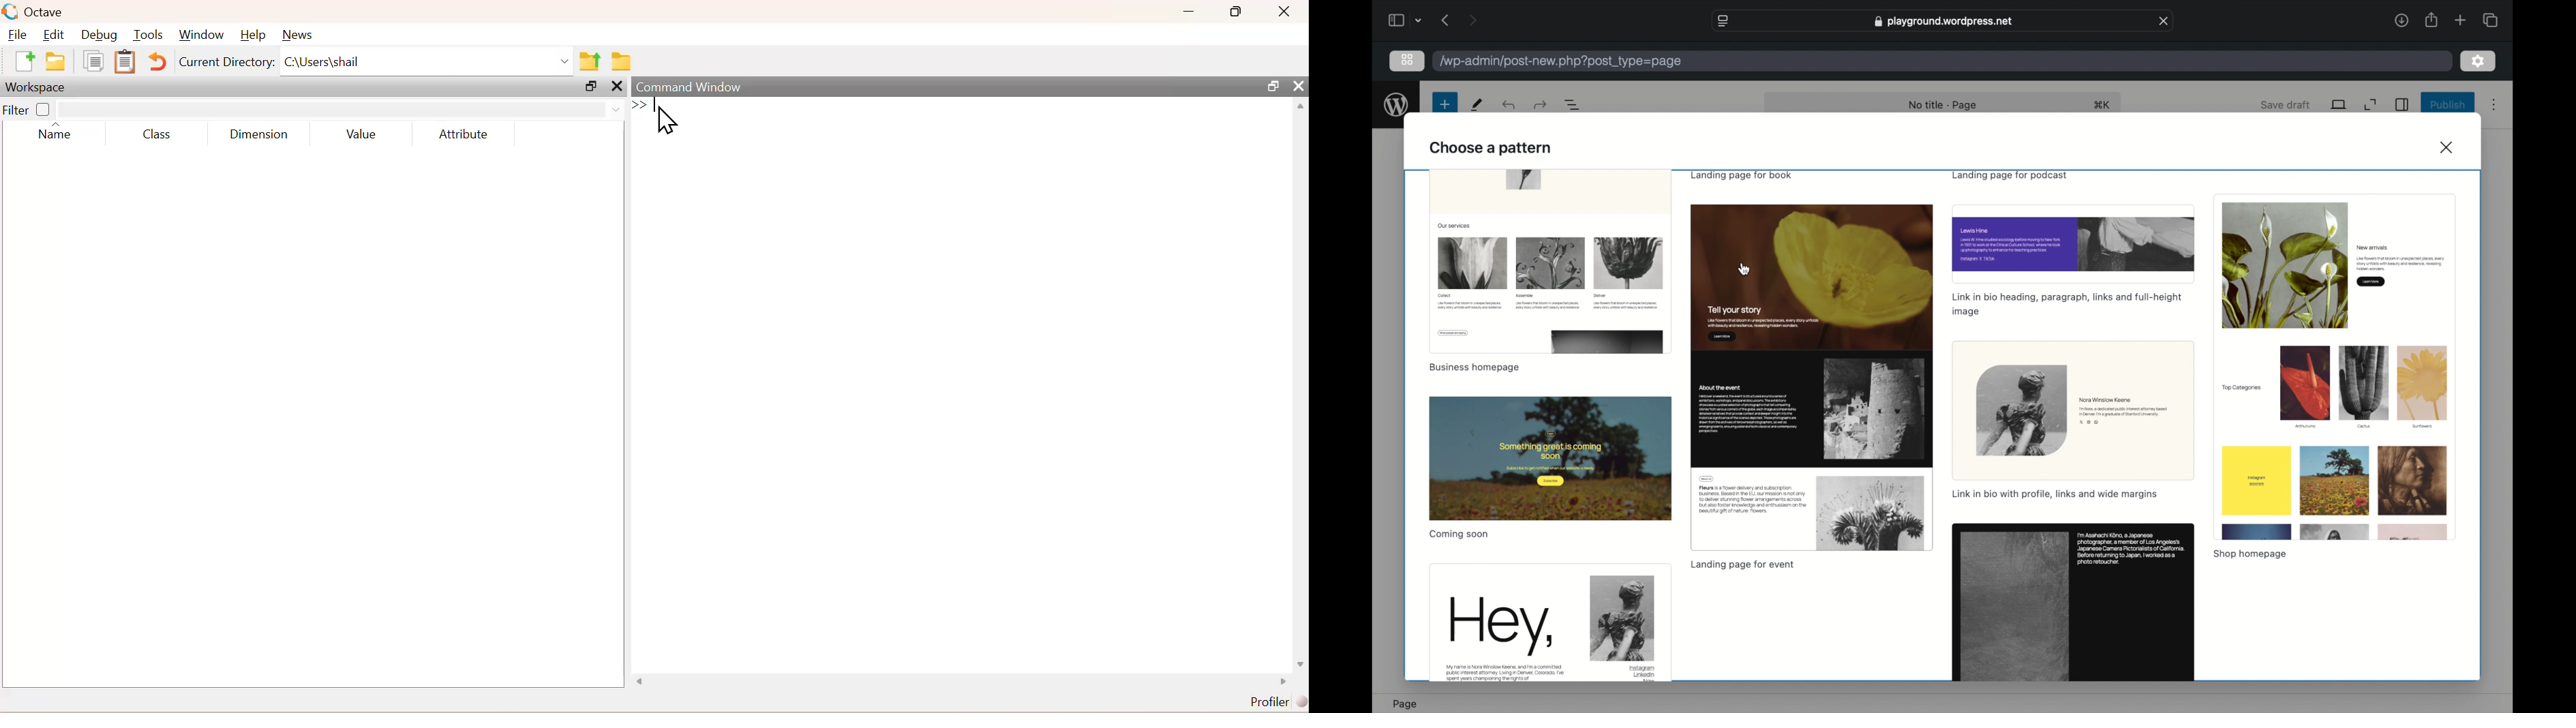 The width and height of the screenshot is (2576, 728). Describe the element at coordinates (2339, 104) in the screenshot. I see `view` at that location.